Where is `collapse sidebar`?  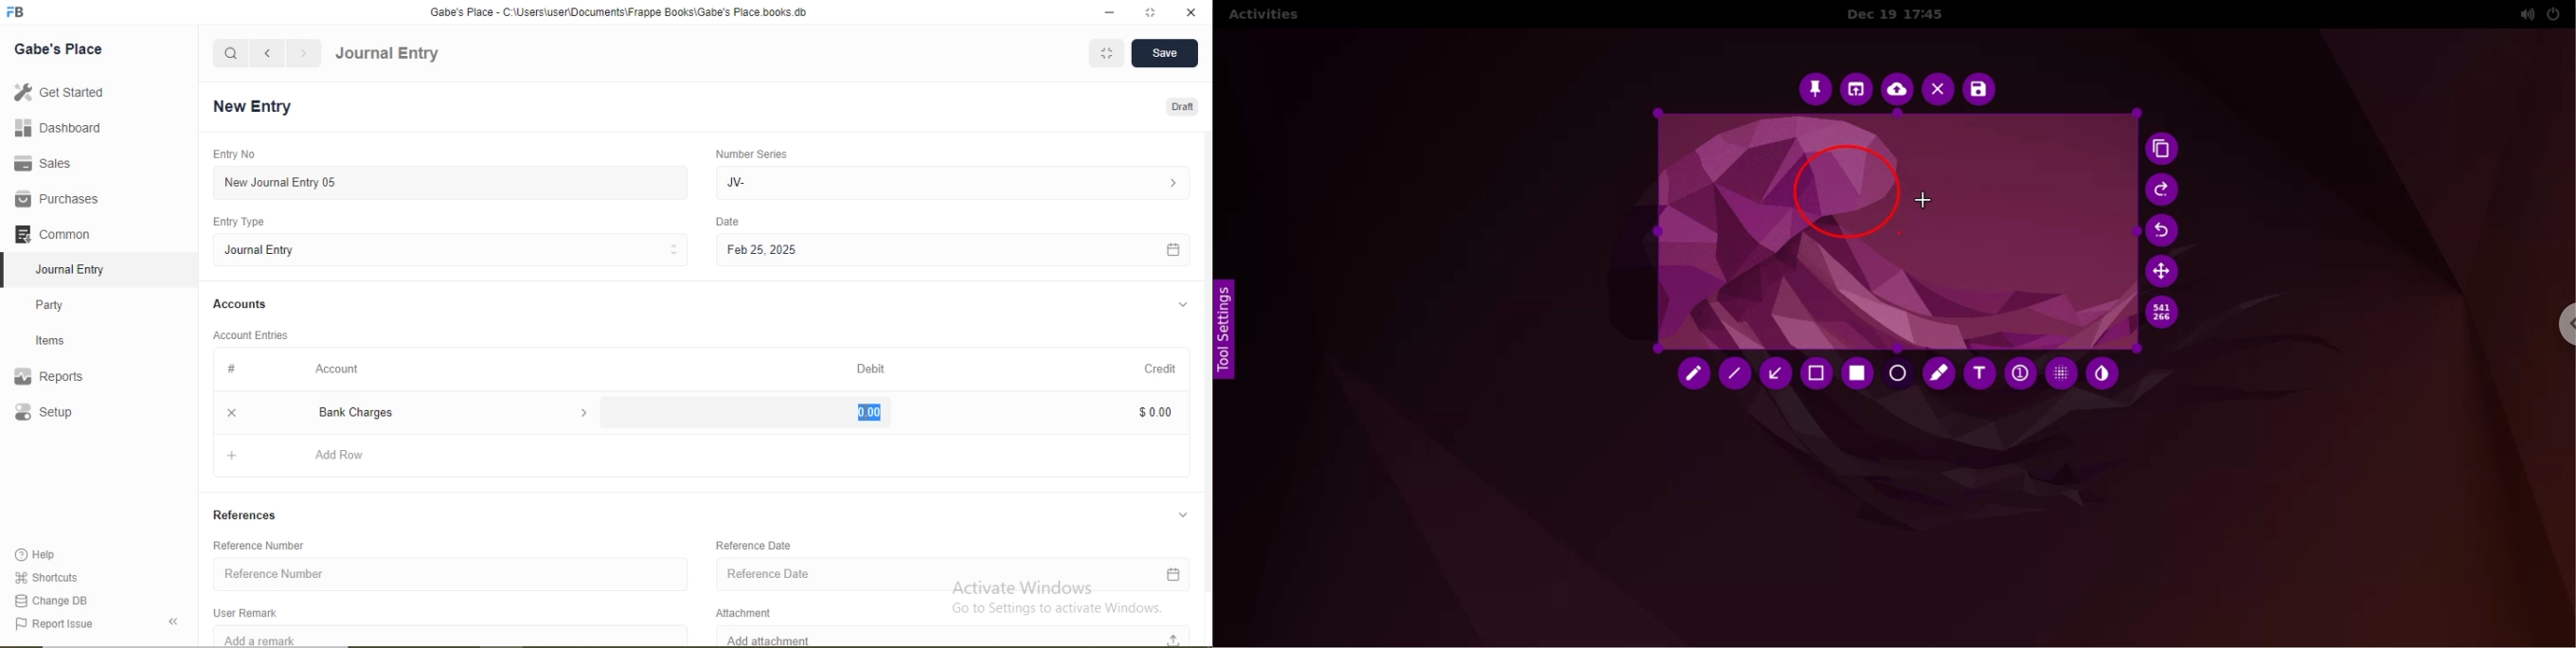
collapse sidebar is located at coordinates (176, 621).